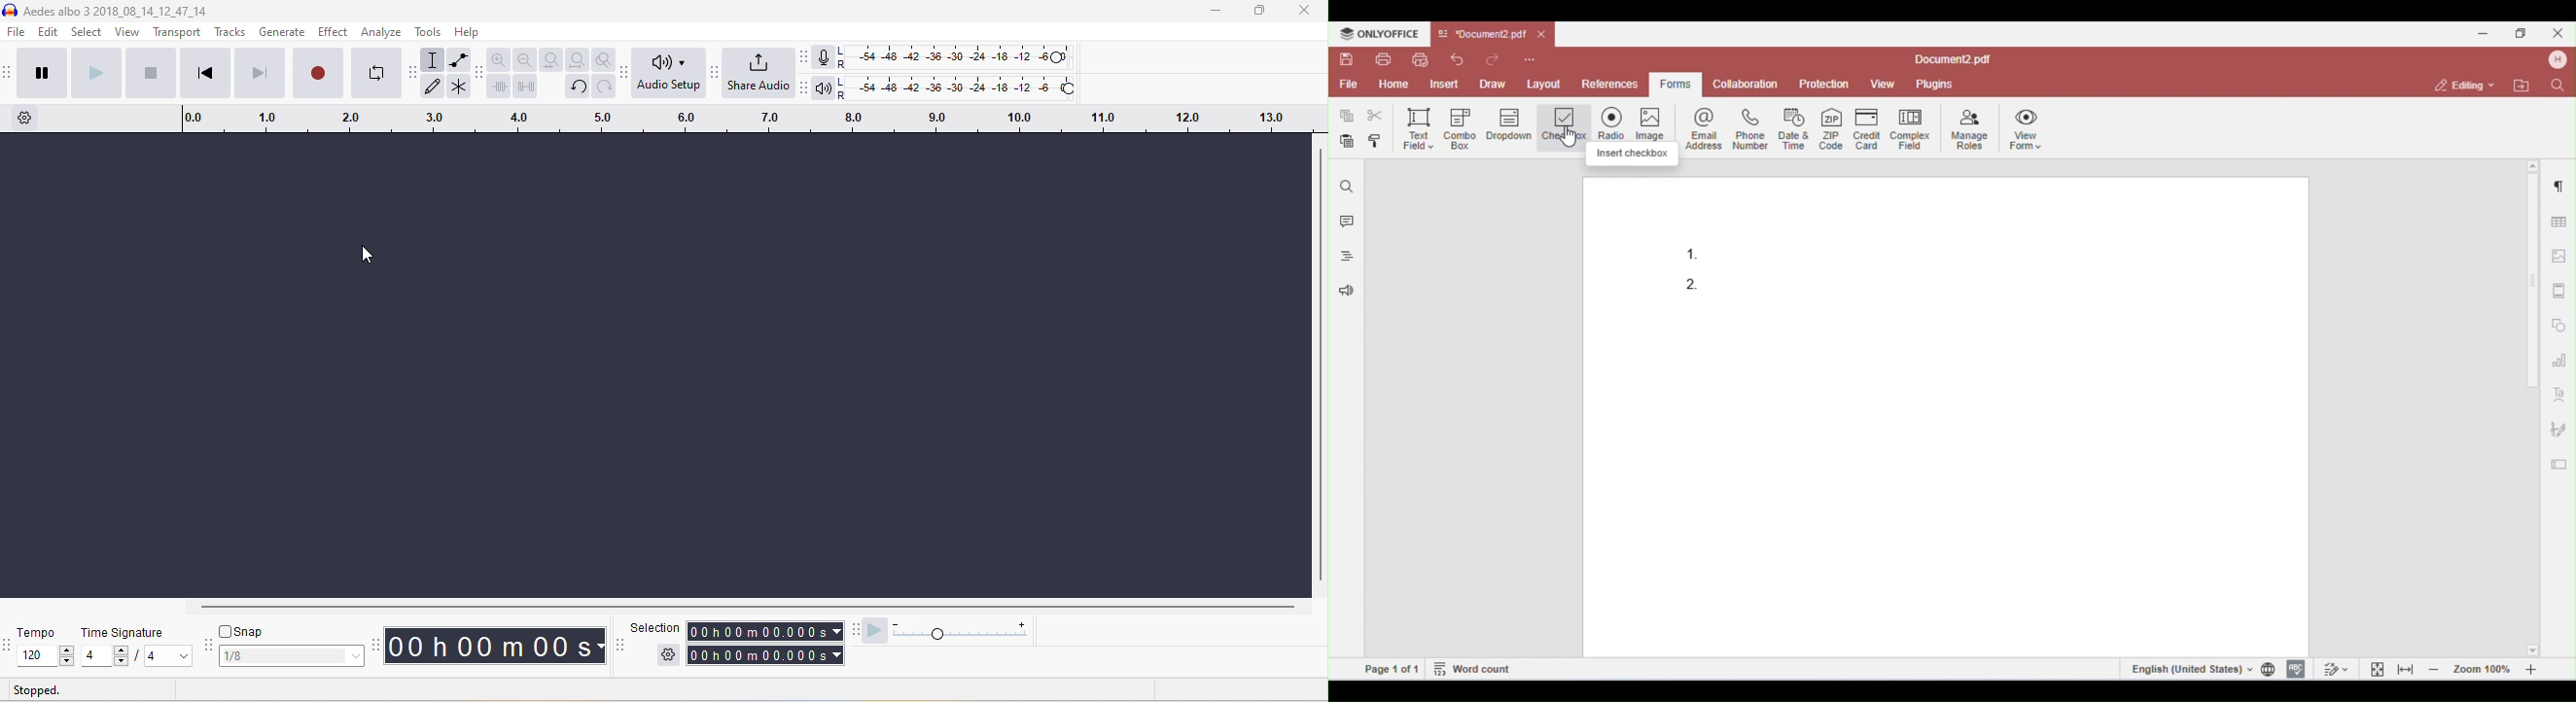 This screenshot has width=2576, height=728. What do you see at coordinates (178, 33) in the screenshot?
I see `transport` at bounding box center [178, 33].